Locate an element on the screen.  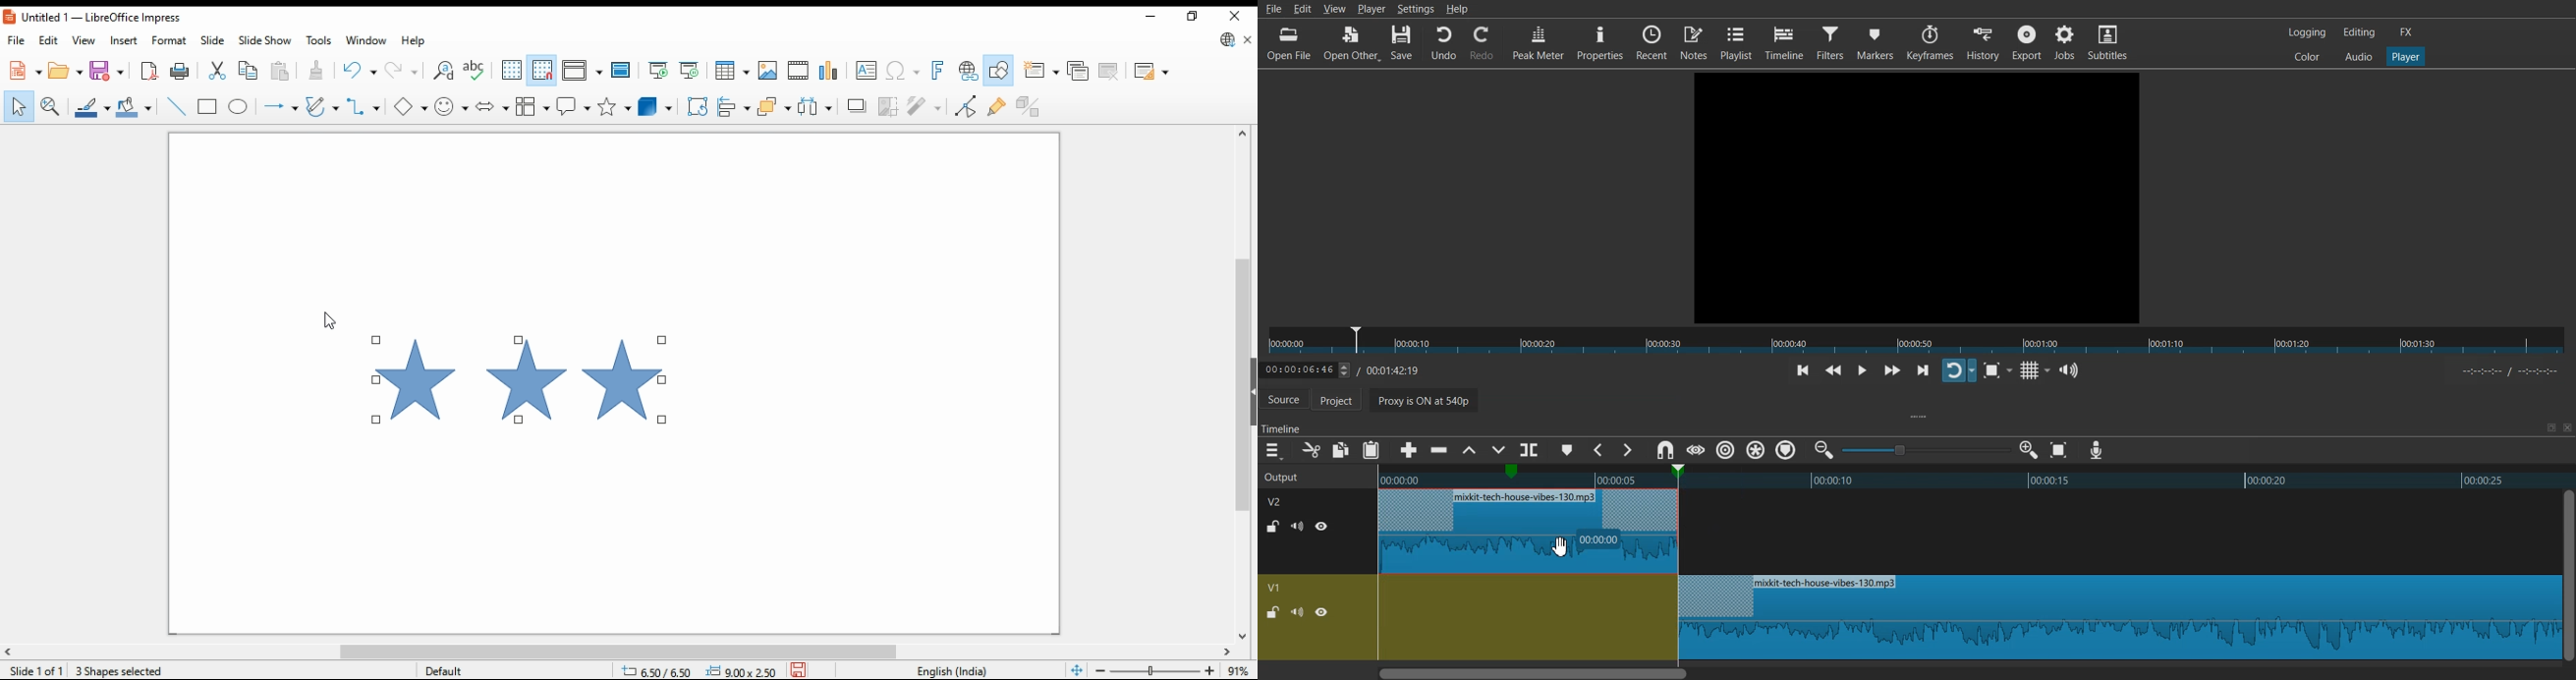
Skip to previous point is located at coordinates (1803, 372).